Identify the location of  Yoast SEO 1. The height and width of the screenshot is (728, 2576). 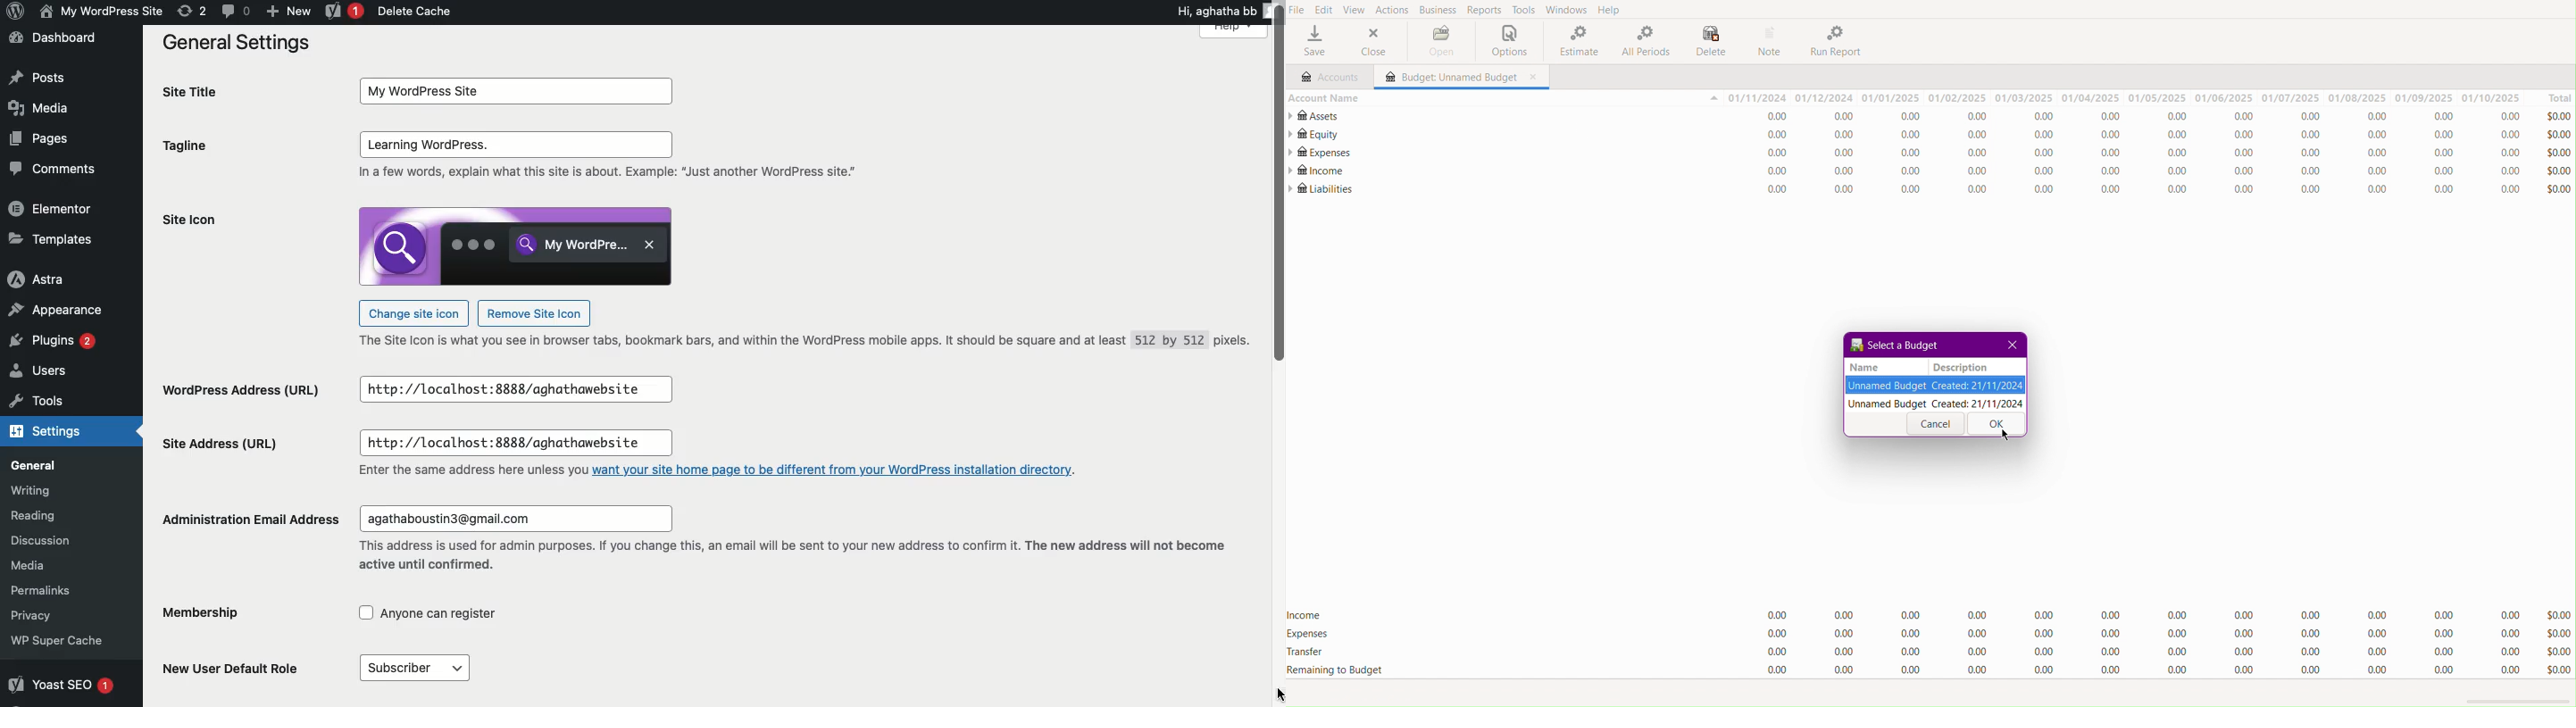
(60, 683).